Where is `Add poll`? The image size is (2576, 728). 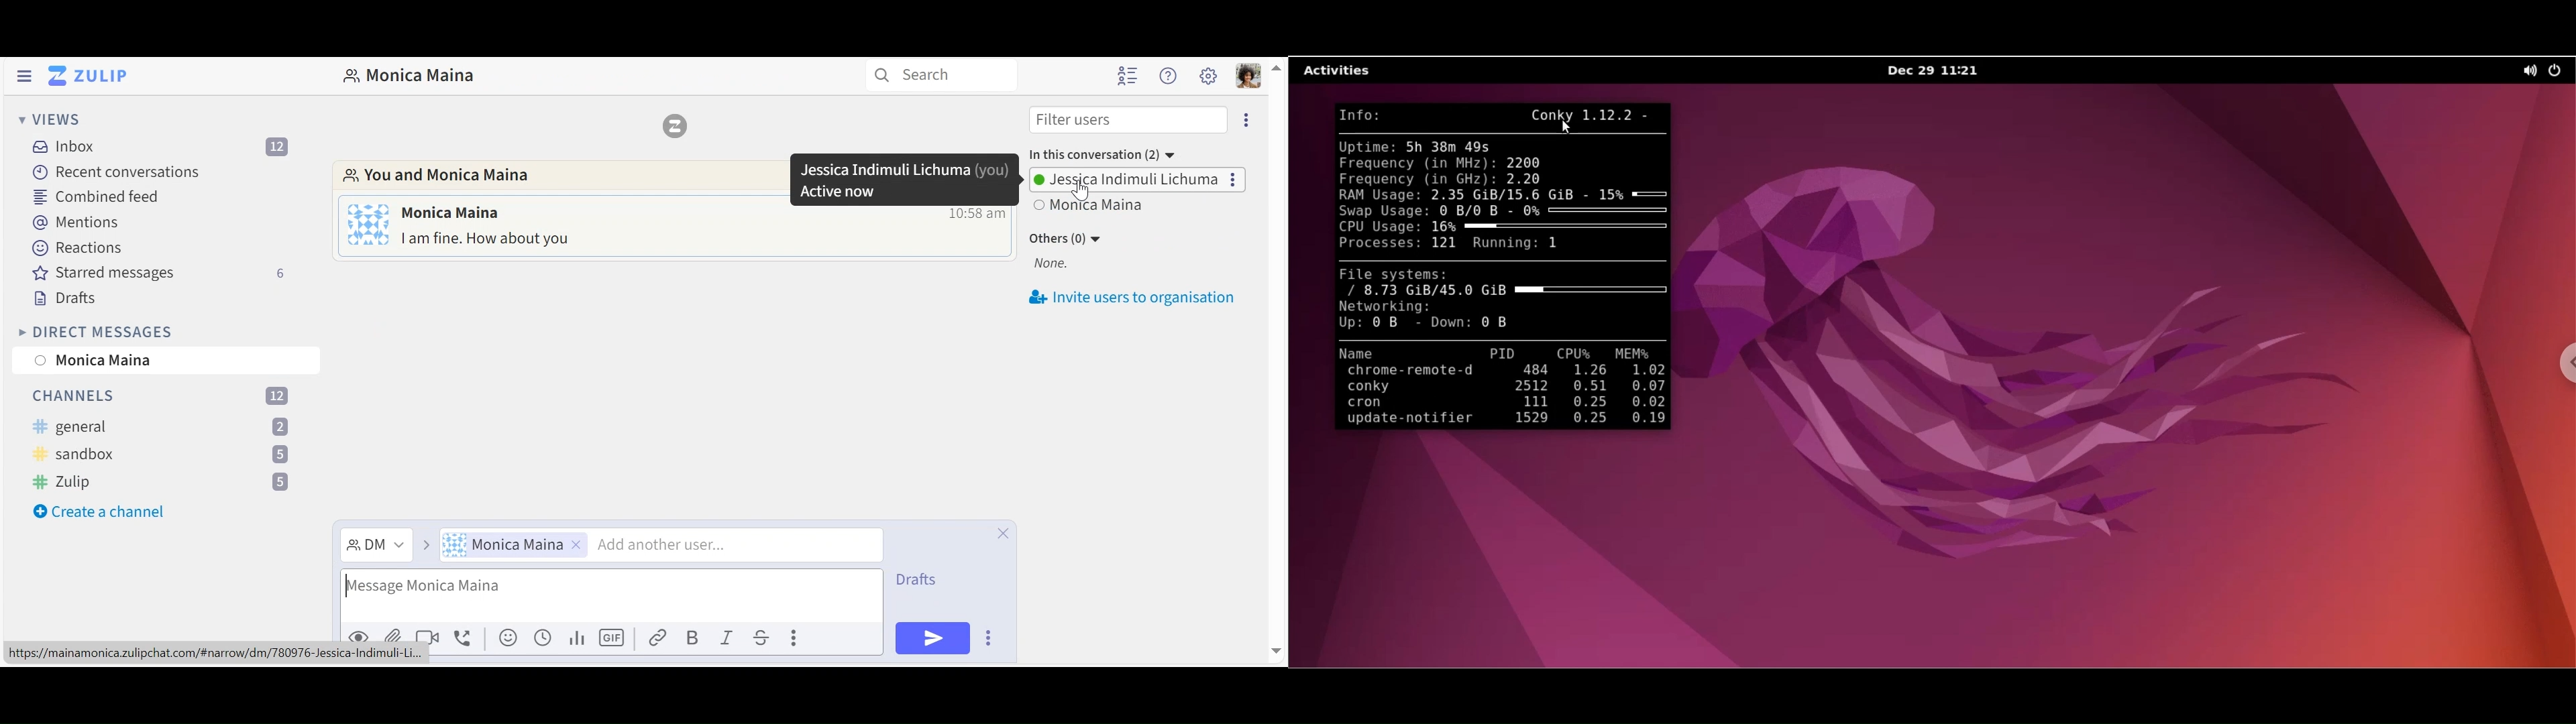 Add poll is located at coordinates (579, 640).